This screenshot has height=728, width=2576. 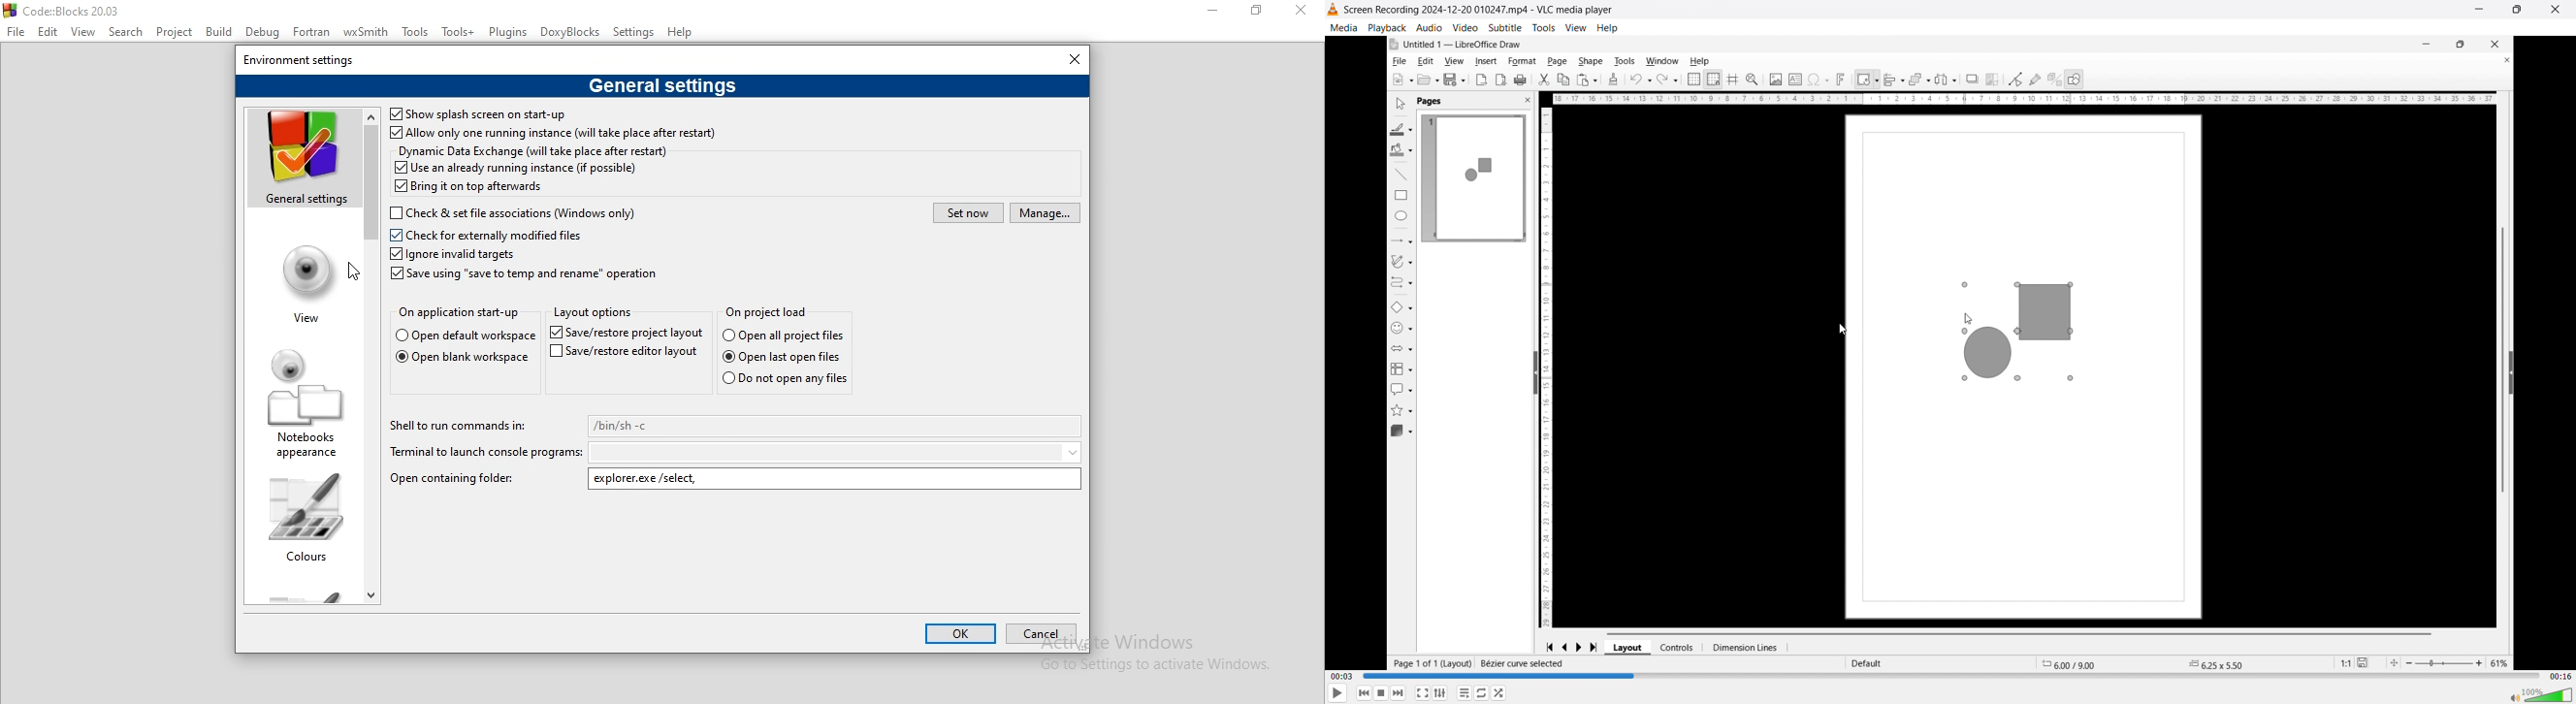 I want to click on Terminal to launch console programs, so click(x=485, y=456).